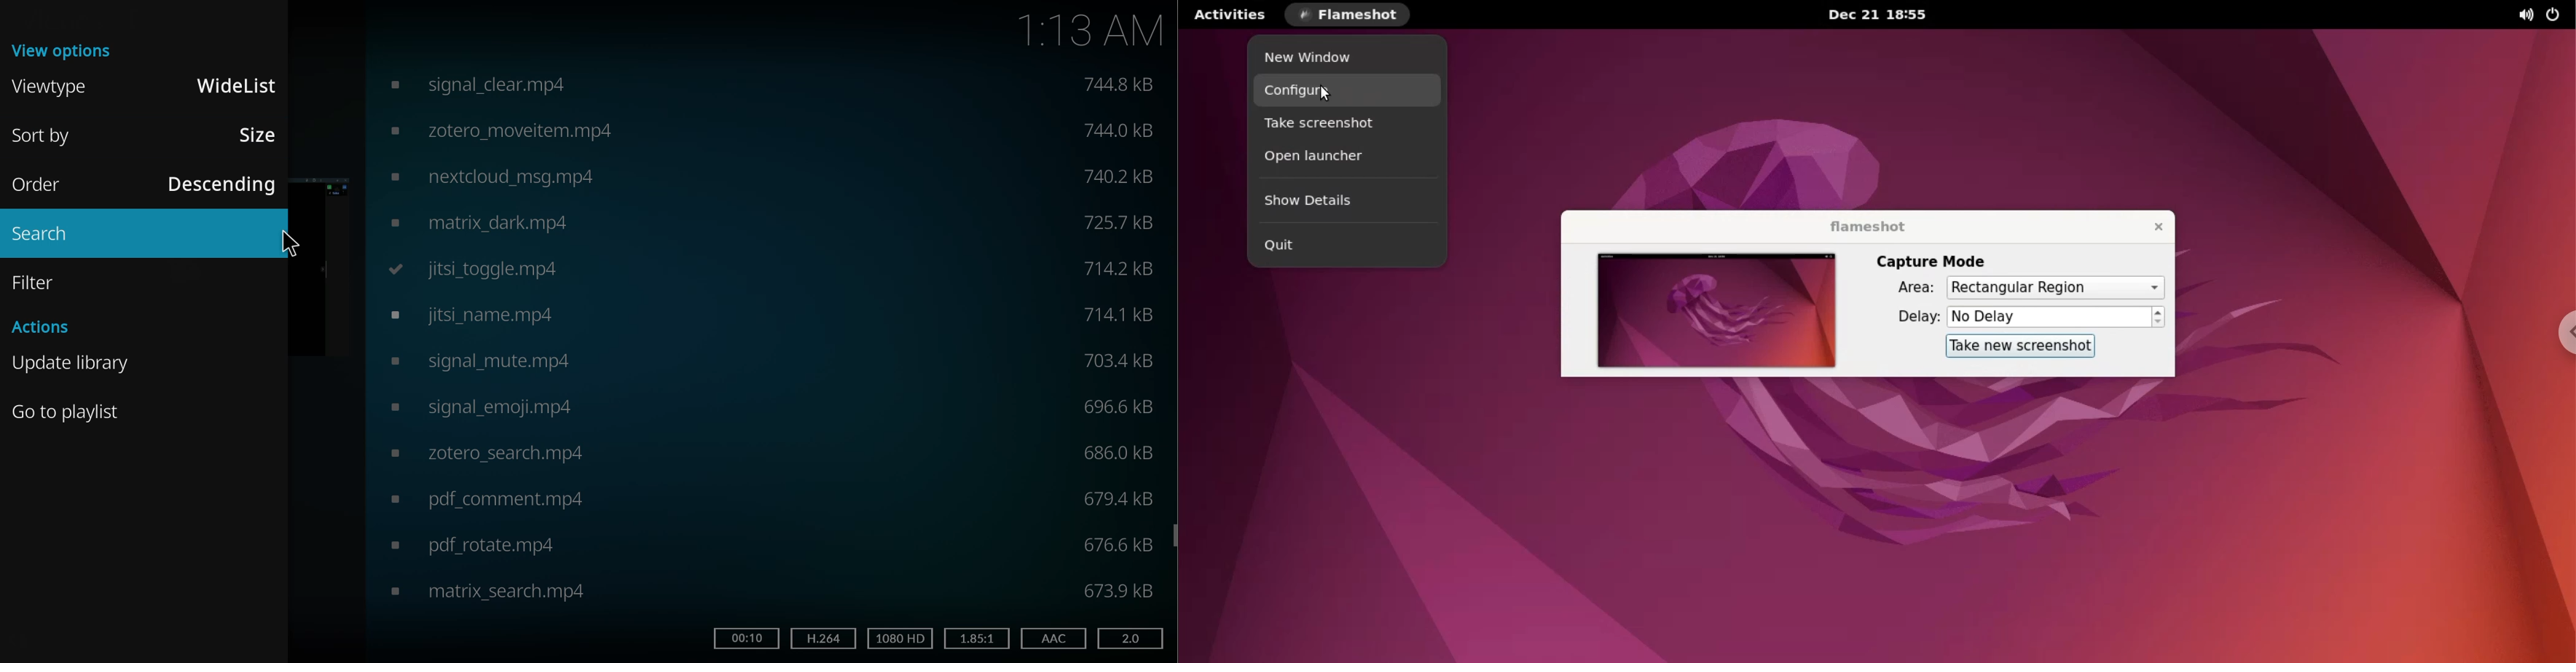 This screenshot has height=672, width=2576. What do you see at coordinates (1926, 262) in the screenshot?
I see `capture mode` at bounding box center [1926, 262].